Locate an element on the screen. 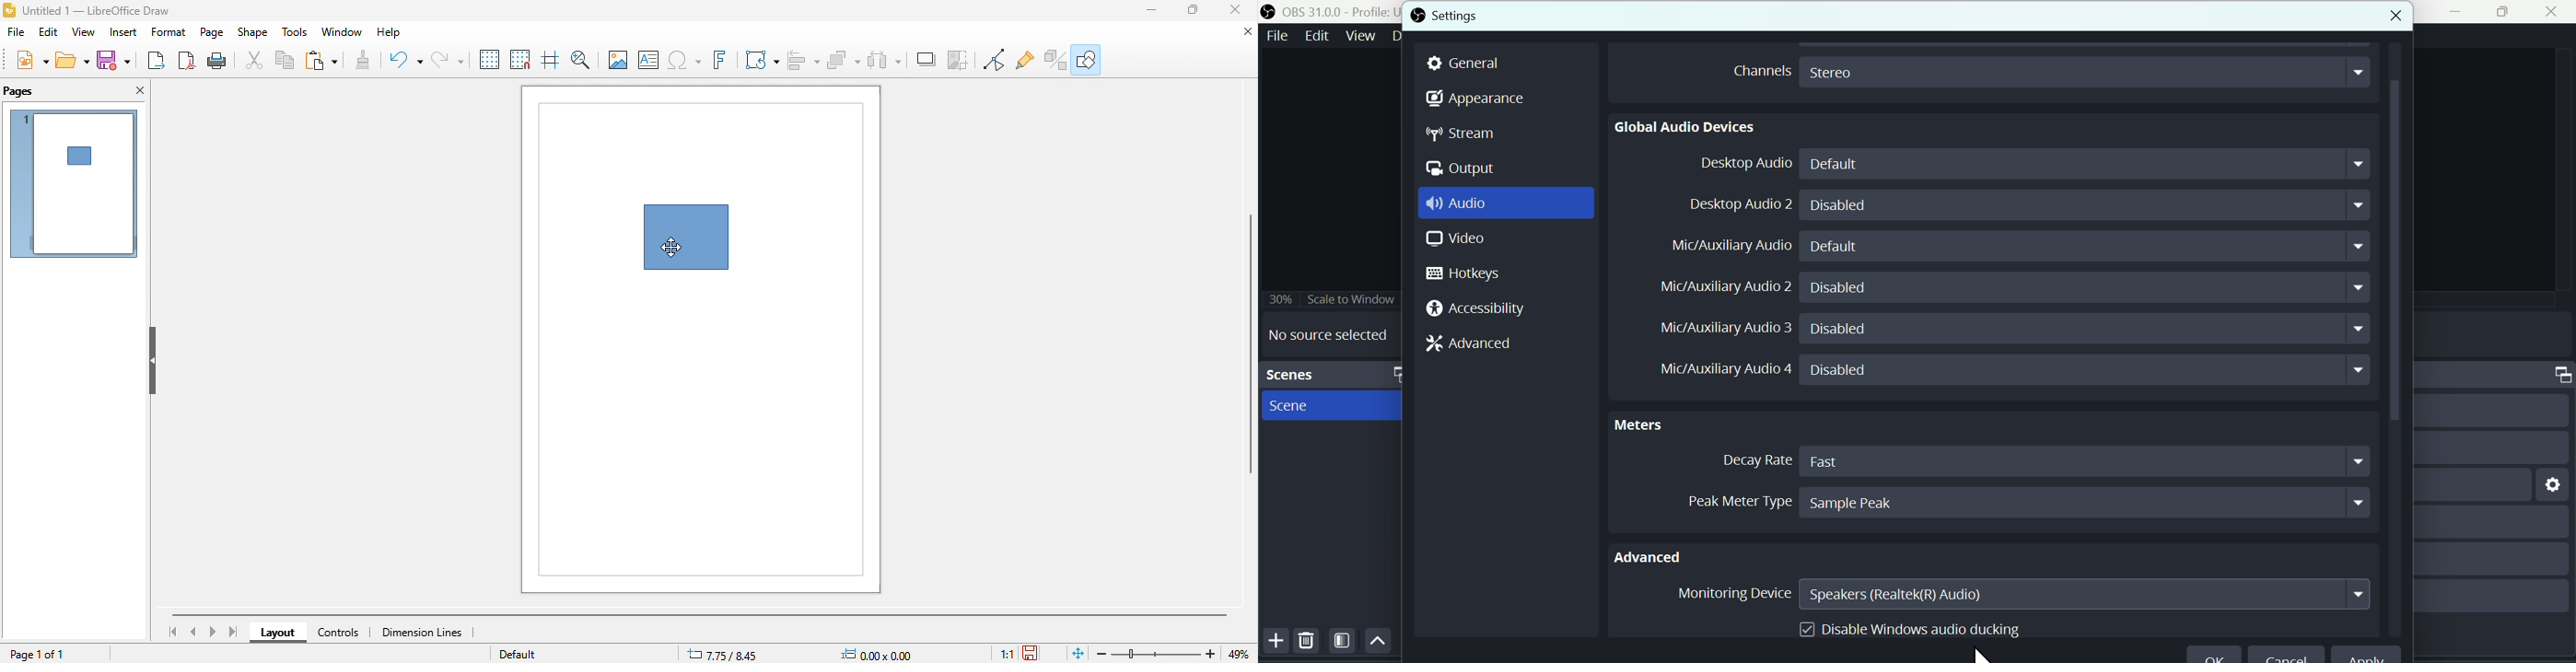  Video is located at coordinates (1452, 241).